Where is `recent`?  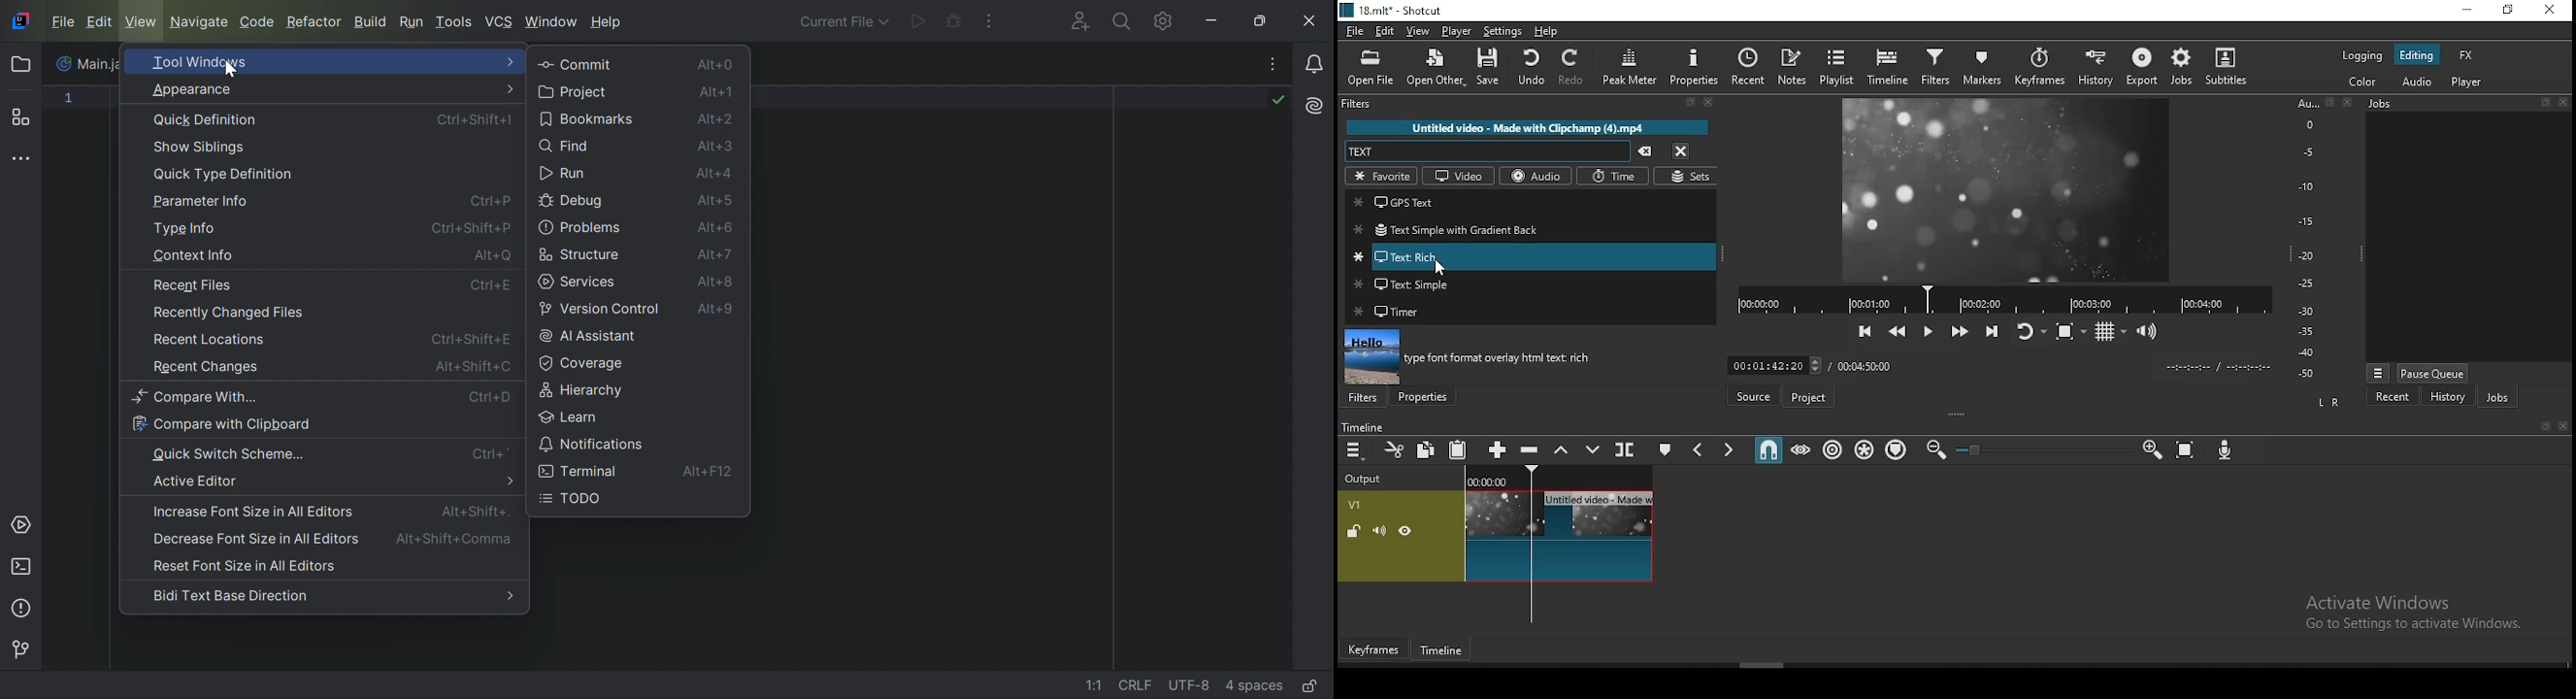 recent is located at coordinates (1748, 67).